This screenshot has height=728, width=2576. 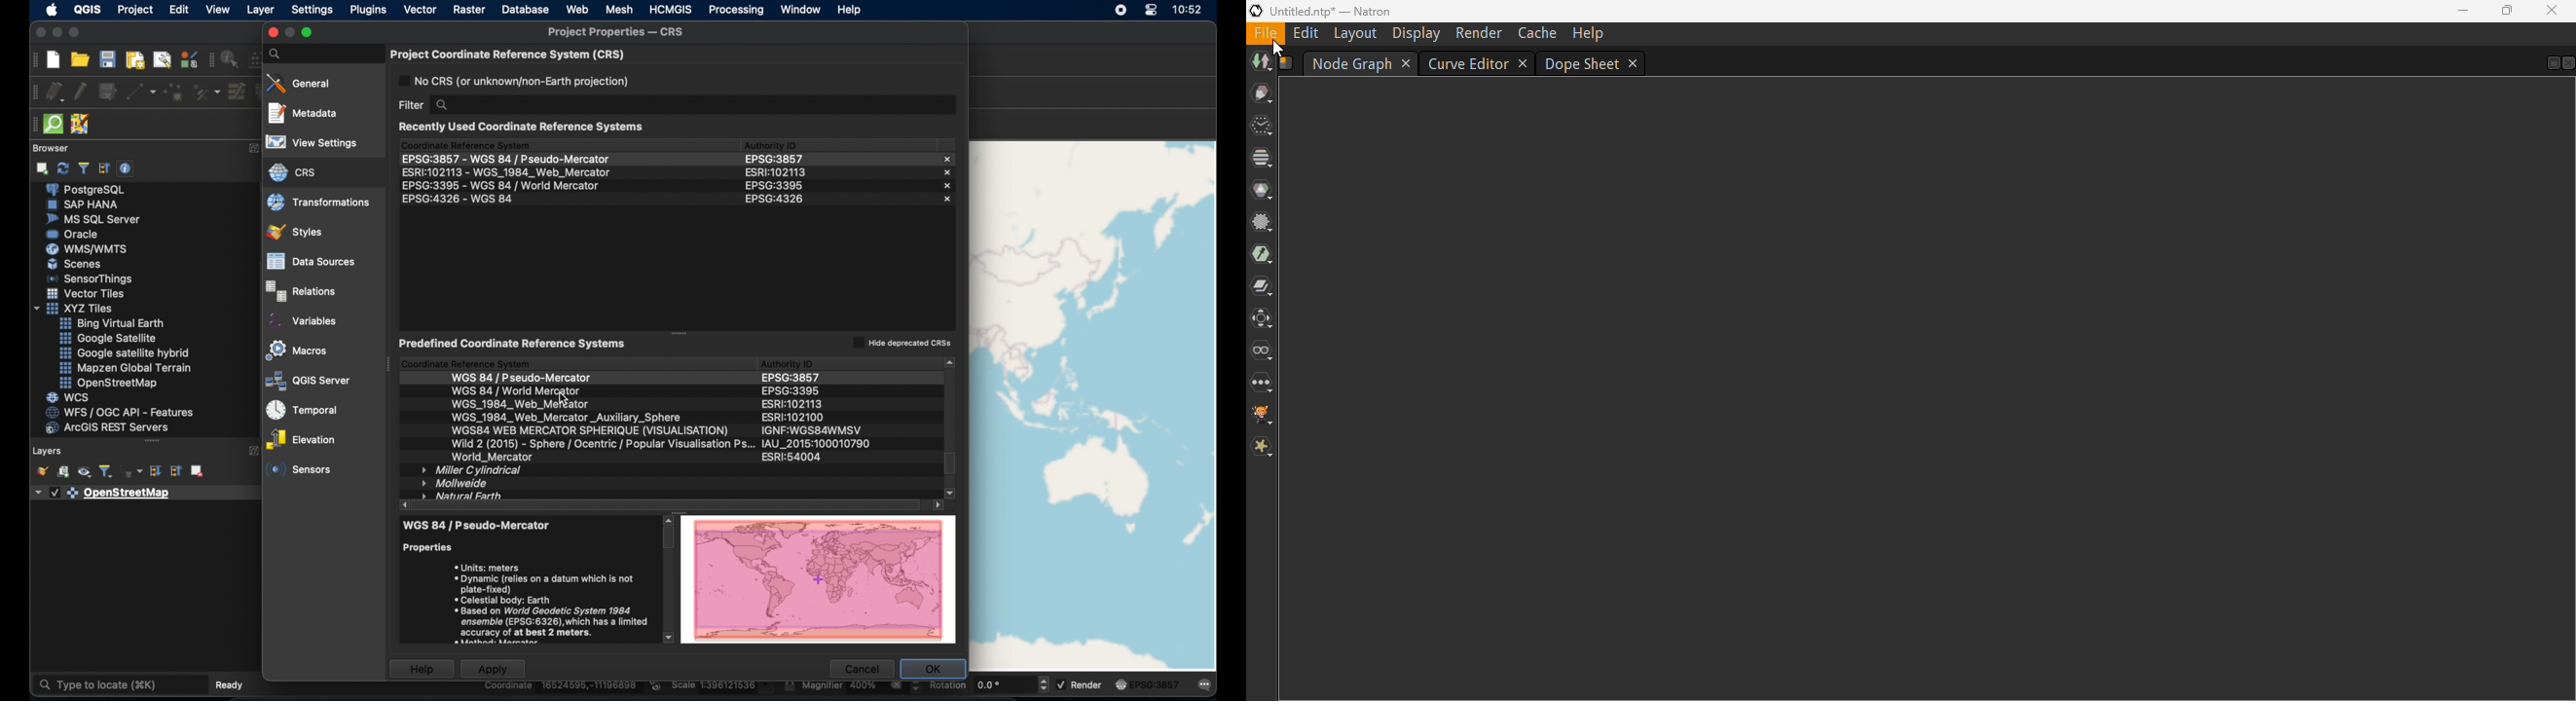 What do you see at coordinates (57, 32) in the screenshot?
I see `minimize` at bounding box center [57, 32].